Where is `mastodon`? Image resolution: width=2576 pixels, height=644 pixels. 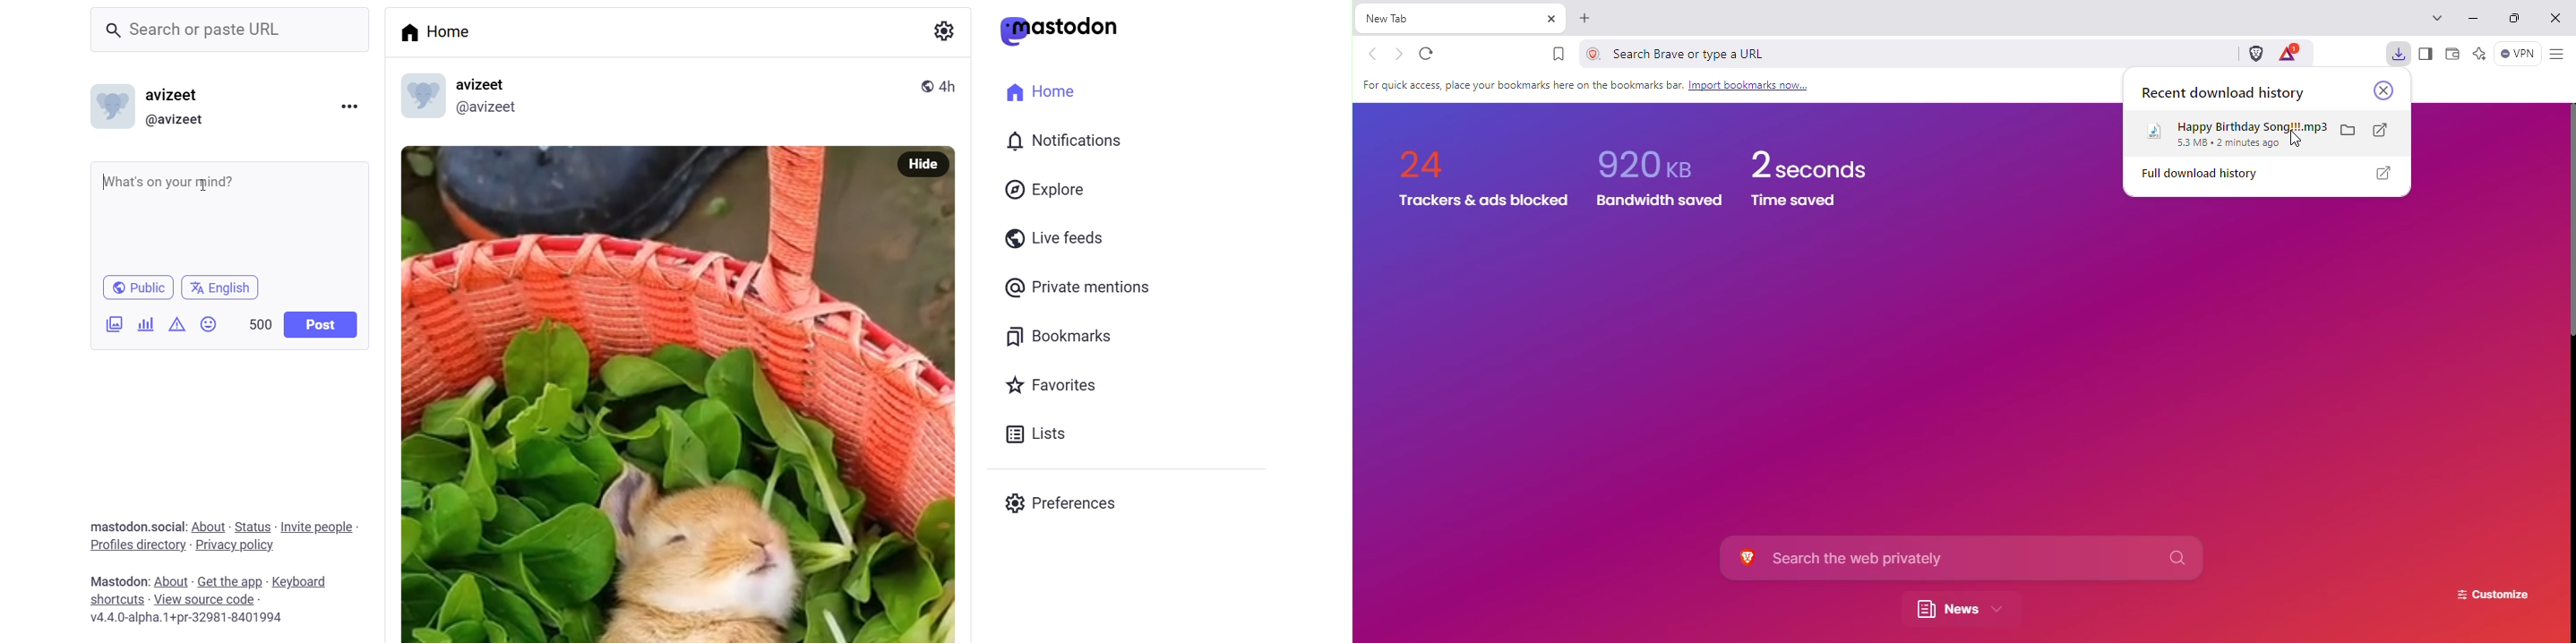
mastodon is located at coordinates (1061, 31).